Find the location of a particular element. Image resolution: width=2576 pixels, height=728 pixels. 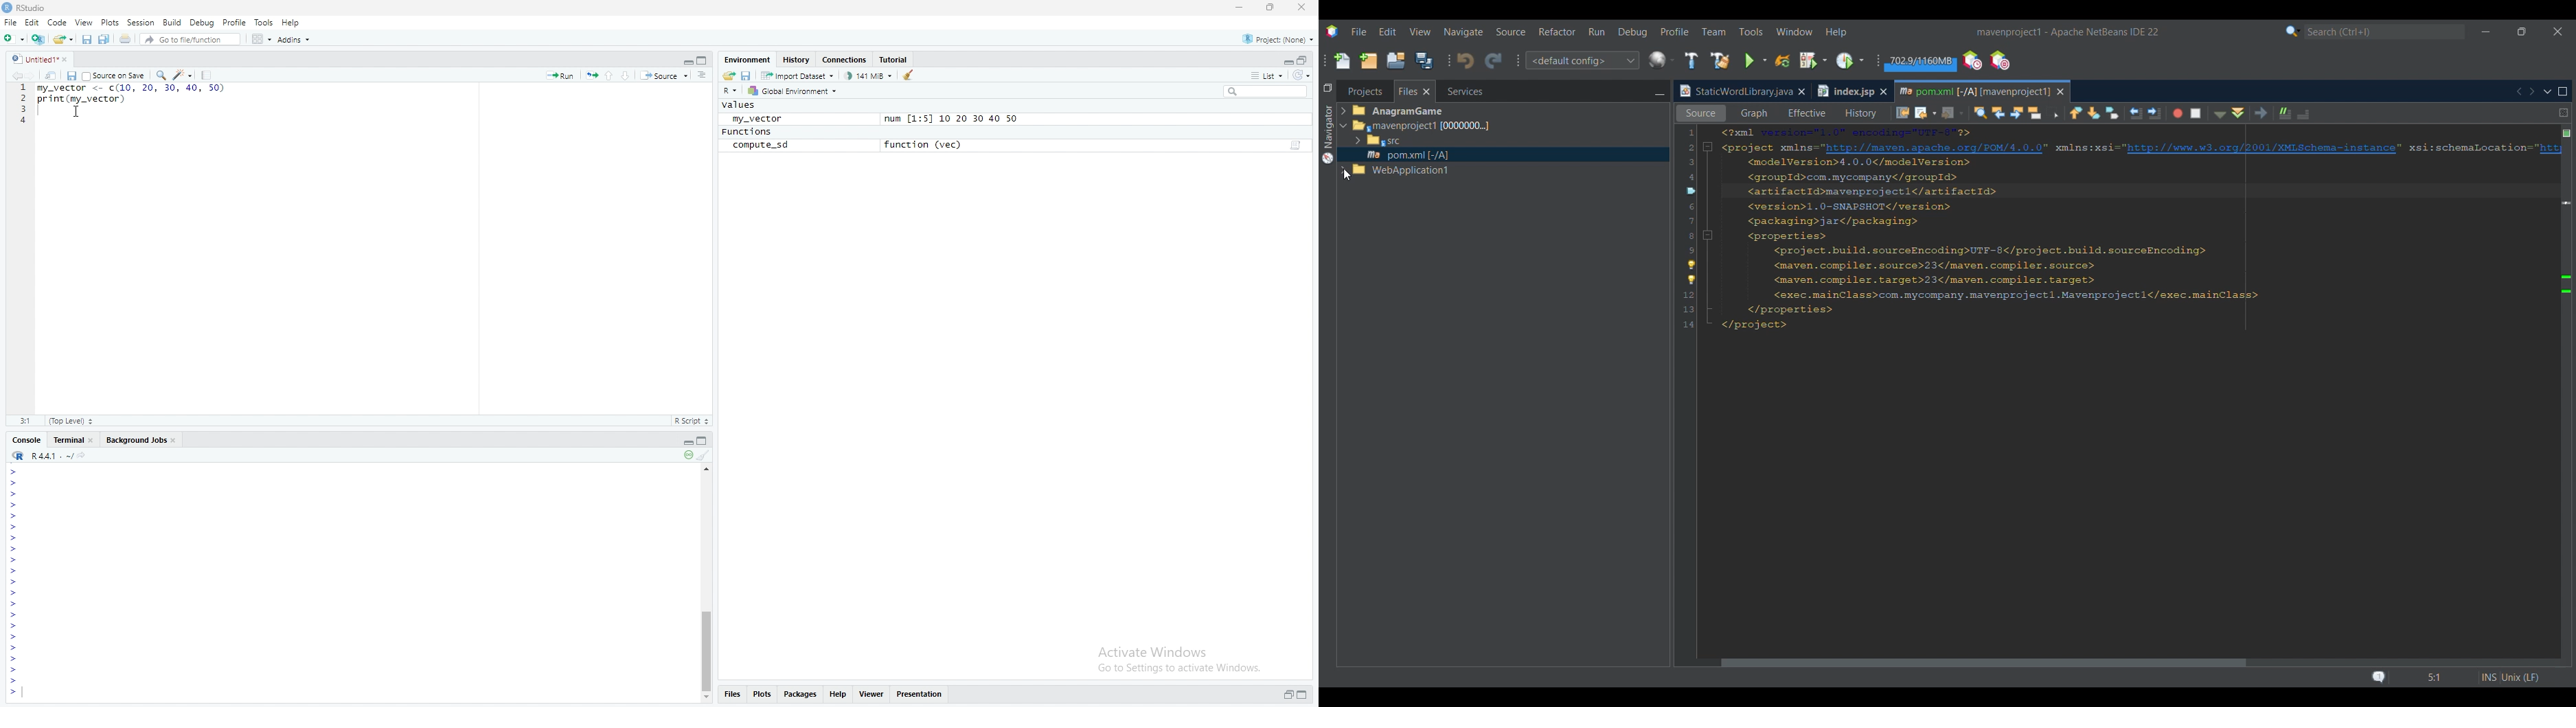

Search is located at coordinates (2385, 32).